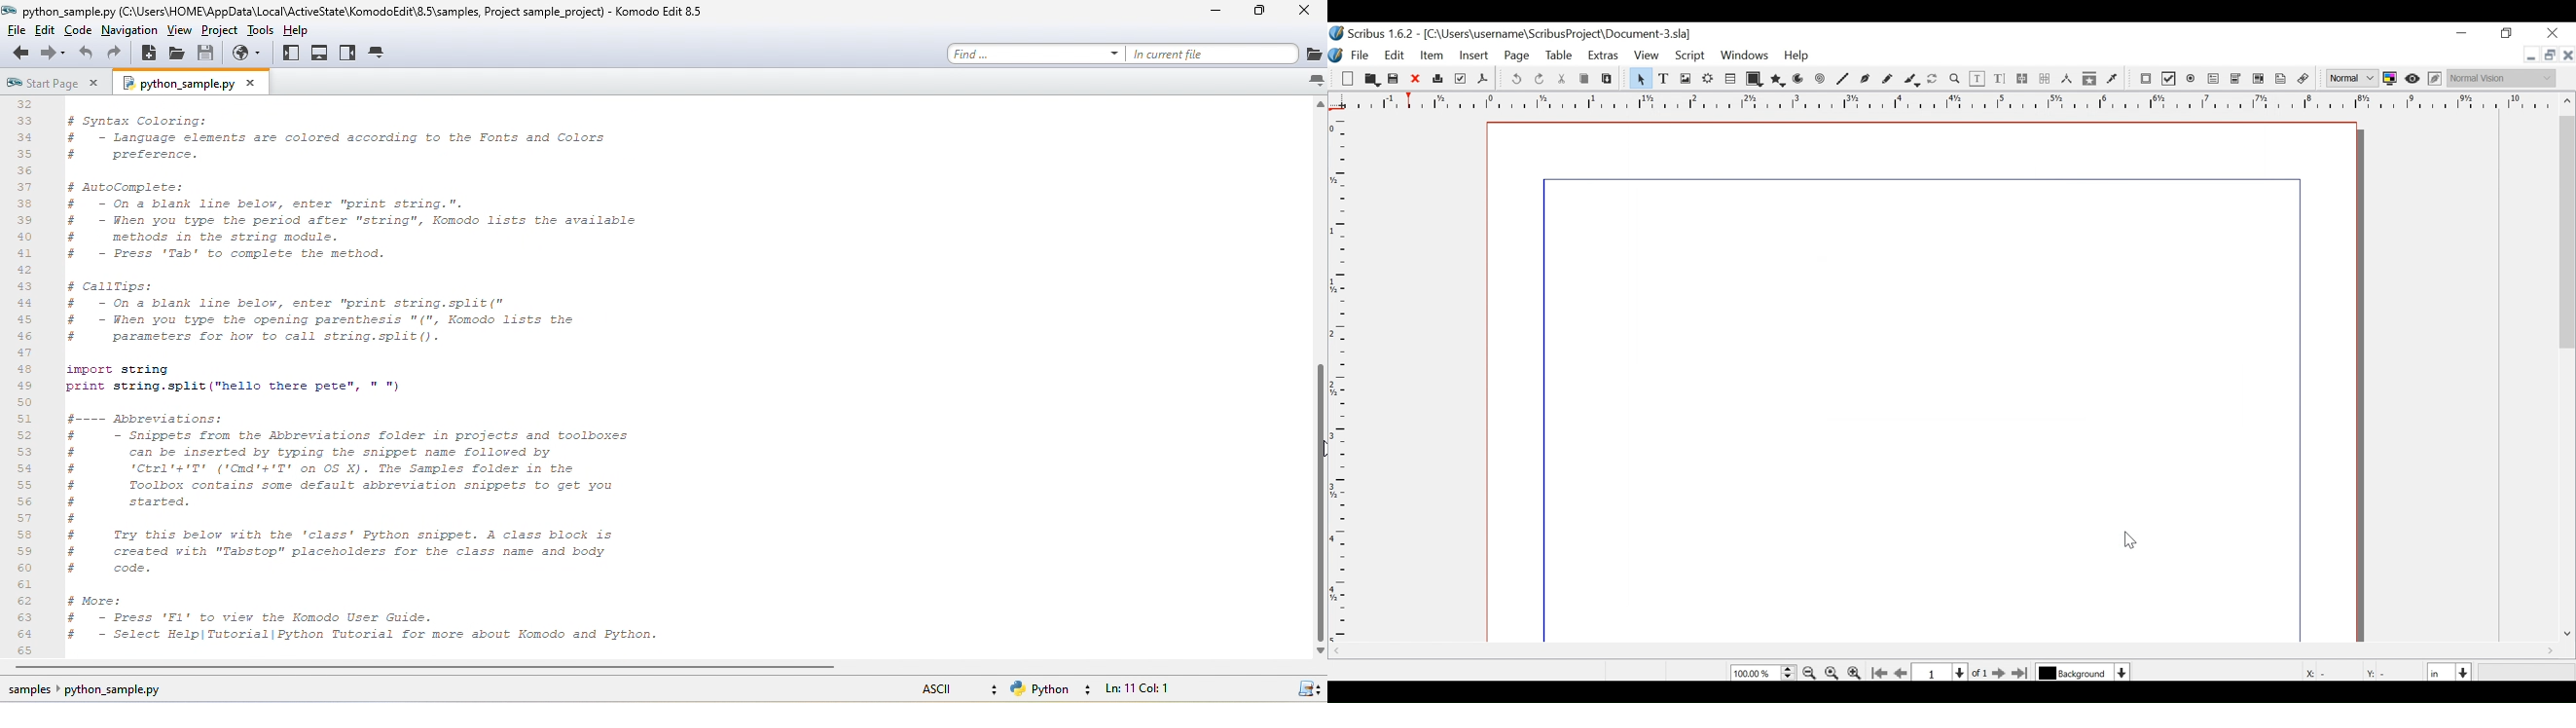 The image size is (2576, 728). Describe the element at coordinates (2308, 671) in the screenshot. I see `X:` at that location.